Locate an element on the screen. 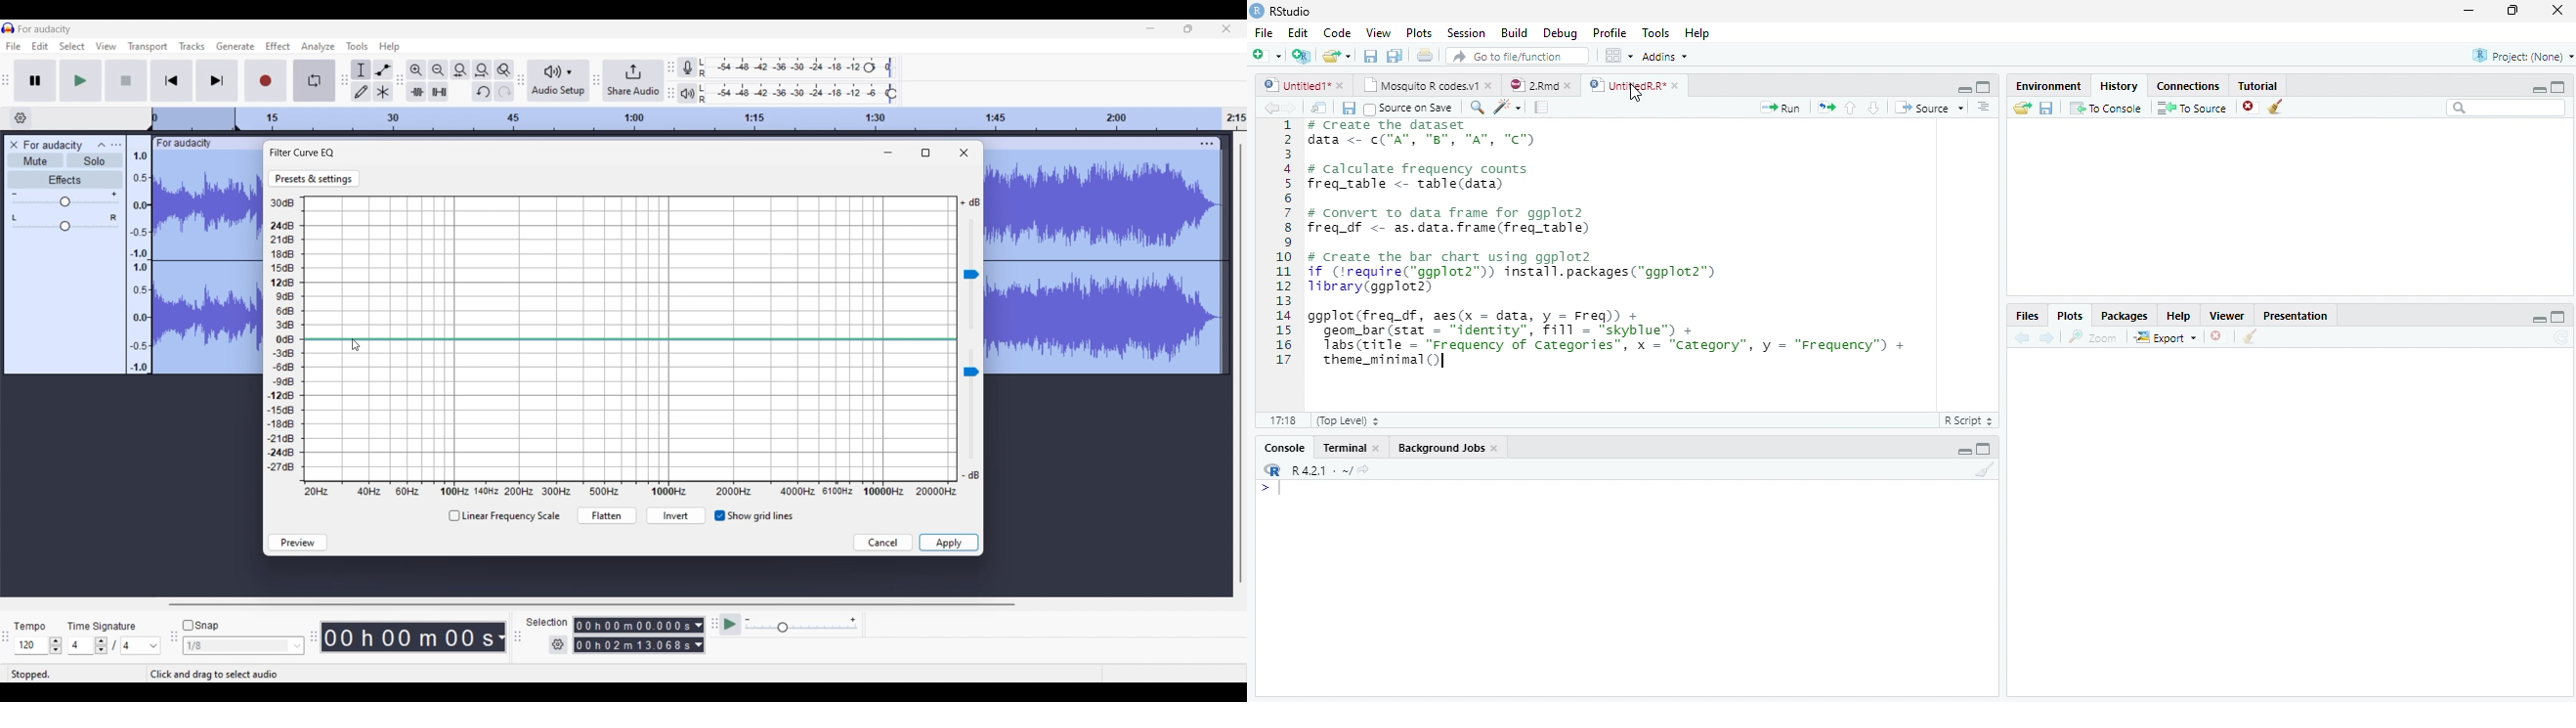  1.1 is located at coordinates (1278, 419).